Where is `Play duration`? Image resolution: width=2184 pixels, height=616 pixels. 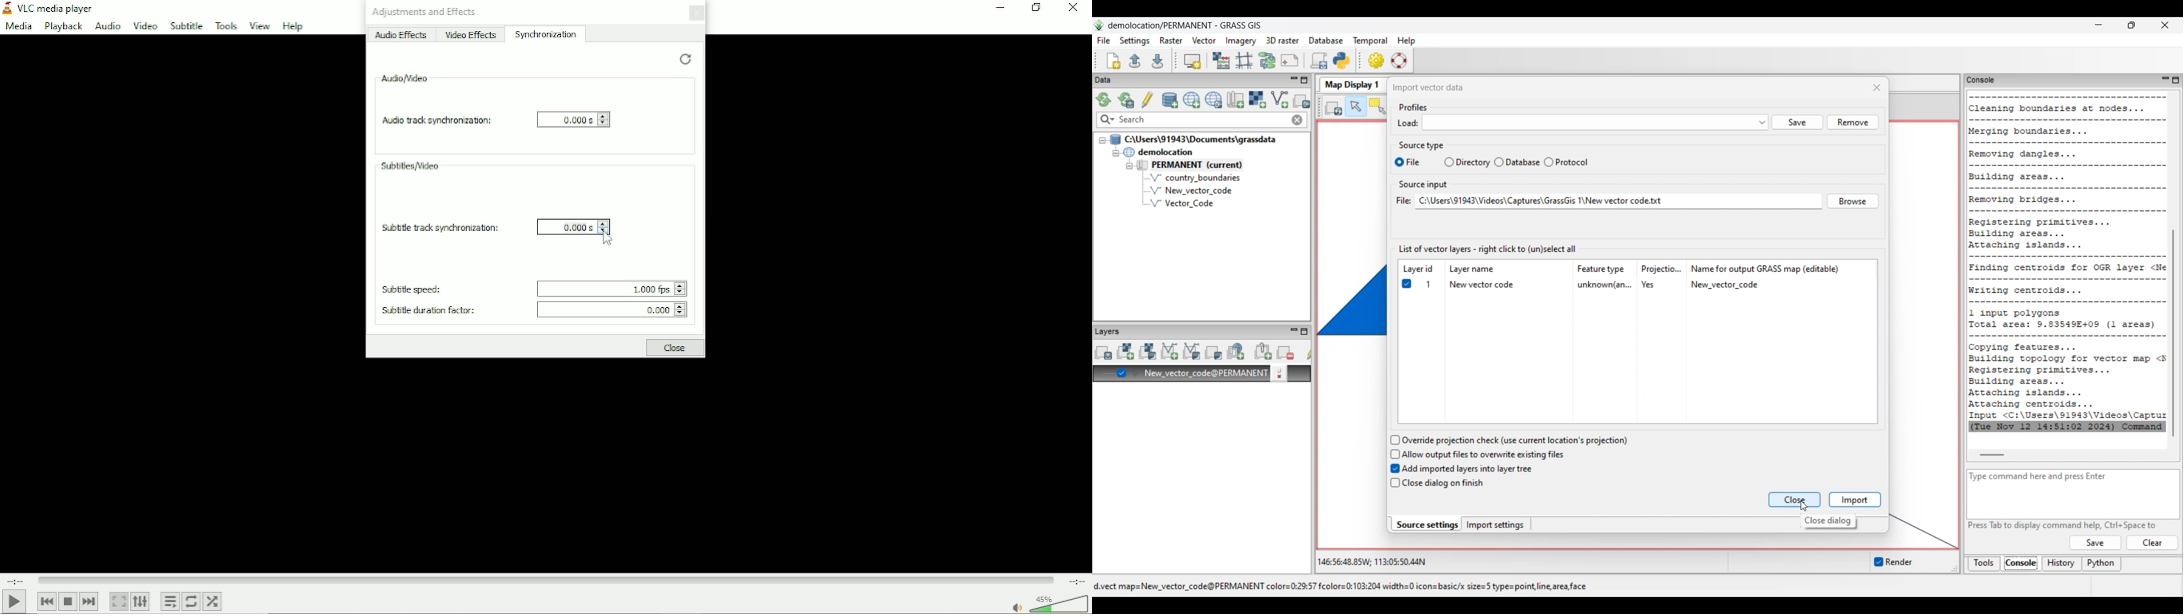
Play duration is located at coordinates (545, 578).